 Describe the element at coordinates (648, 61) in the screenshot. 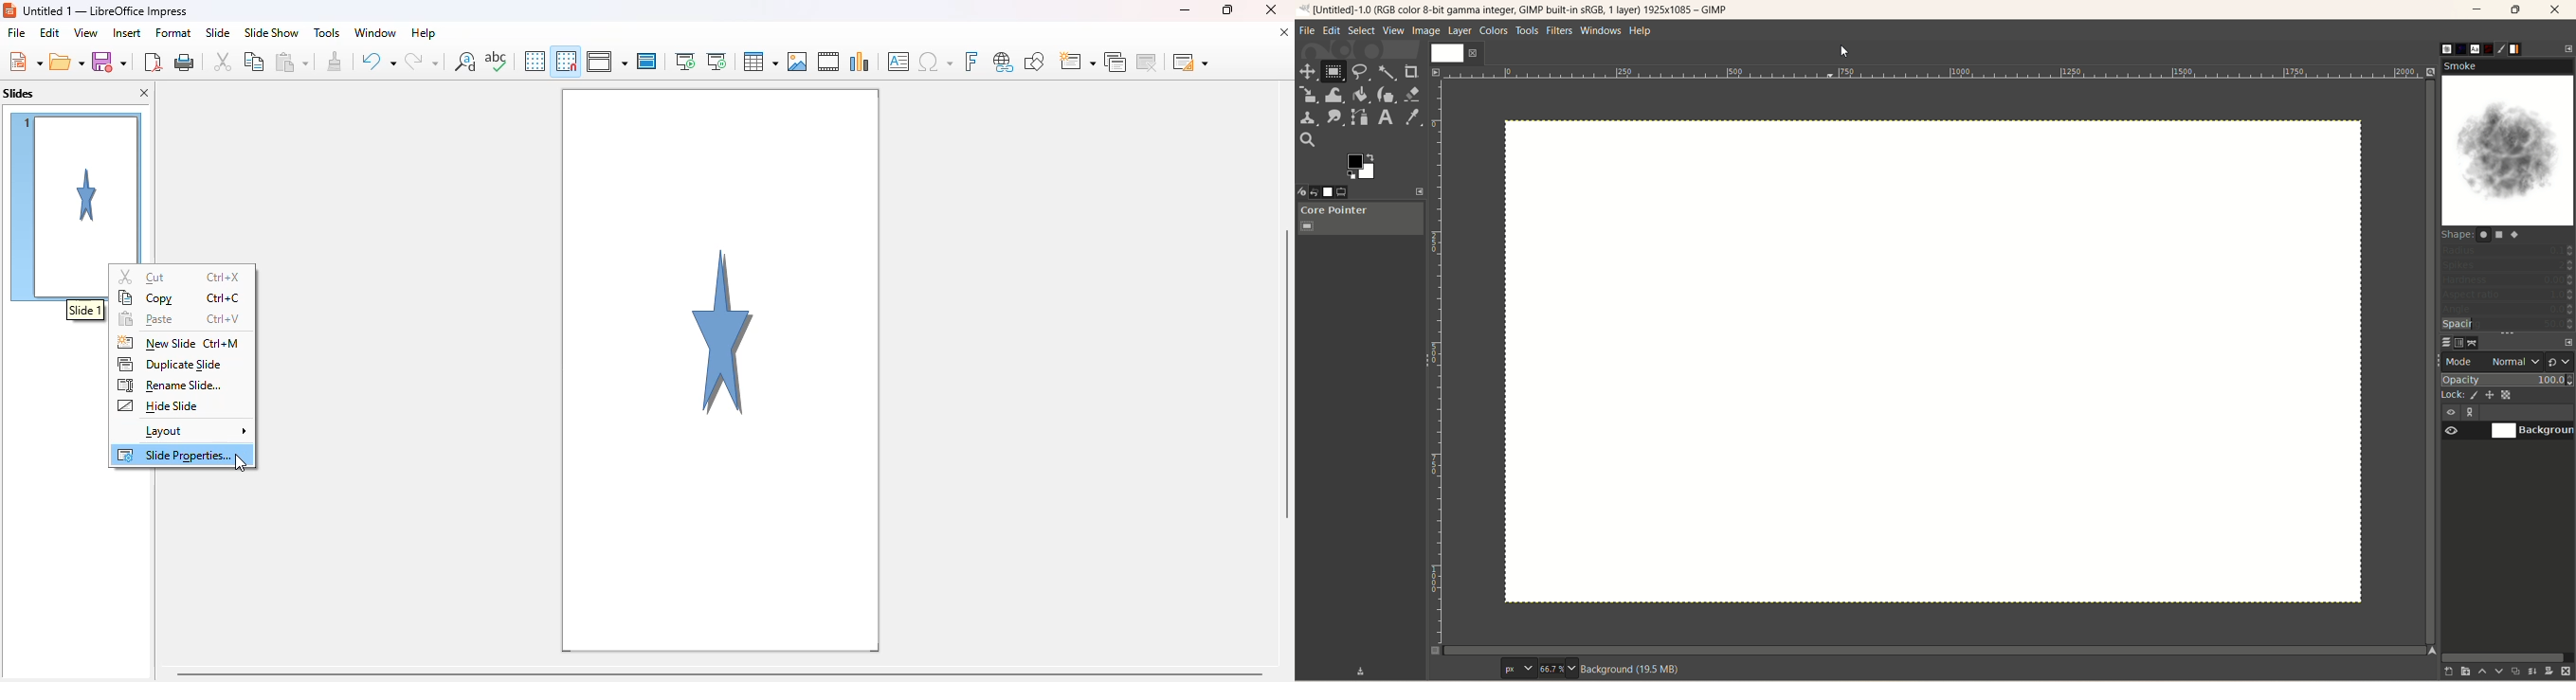

I see `master slide` at that location.